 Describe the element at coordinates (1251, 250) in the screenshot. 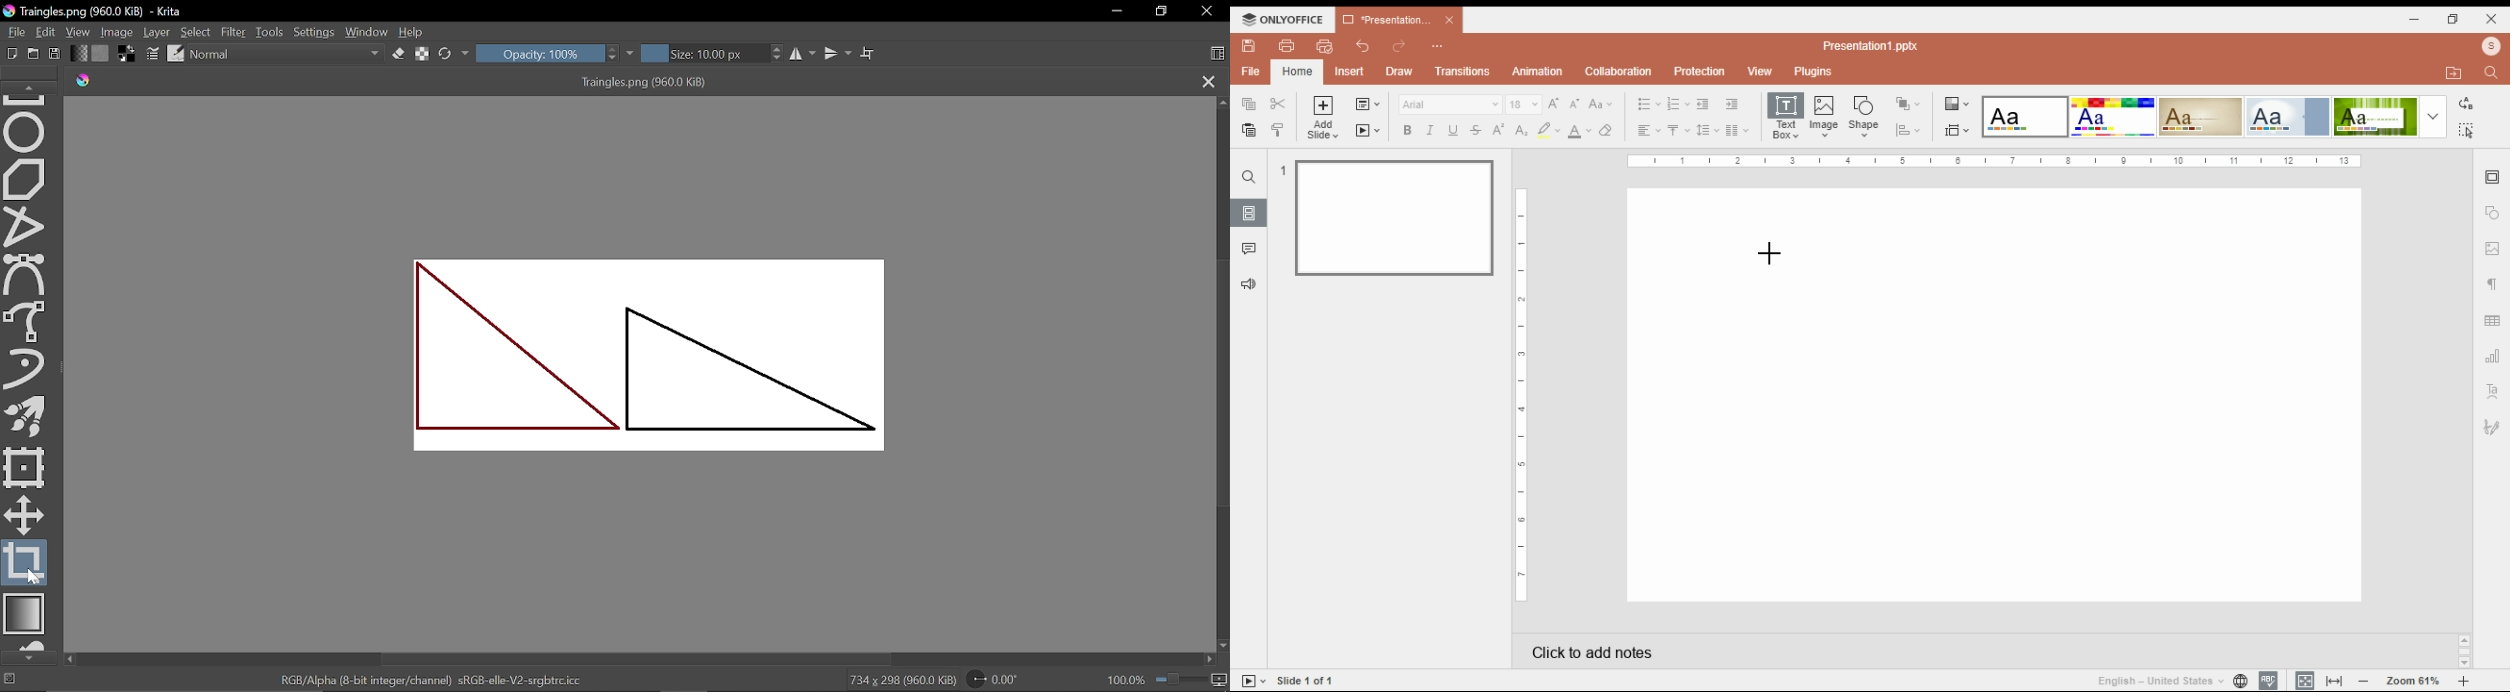

I see `comment` at that location.